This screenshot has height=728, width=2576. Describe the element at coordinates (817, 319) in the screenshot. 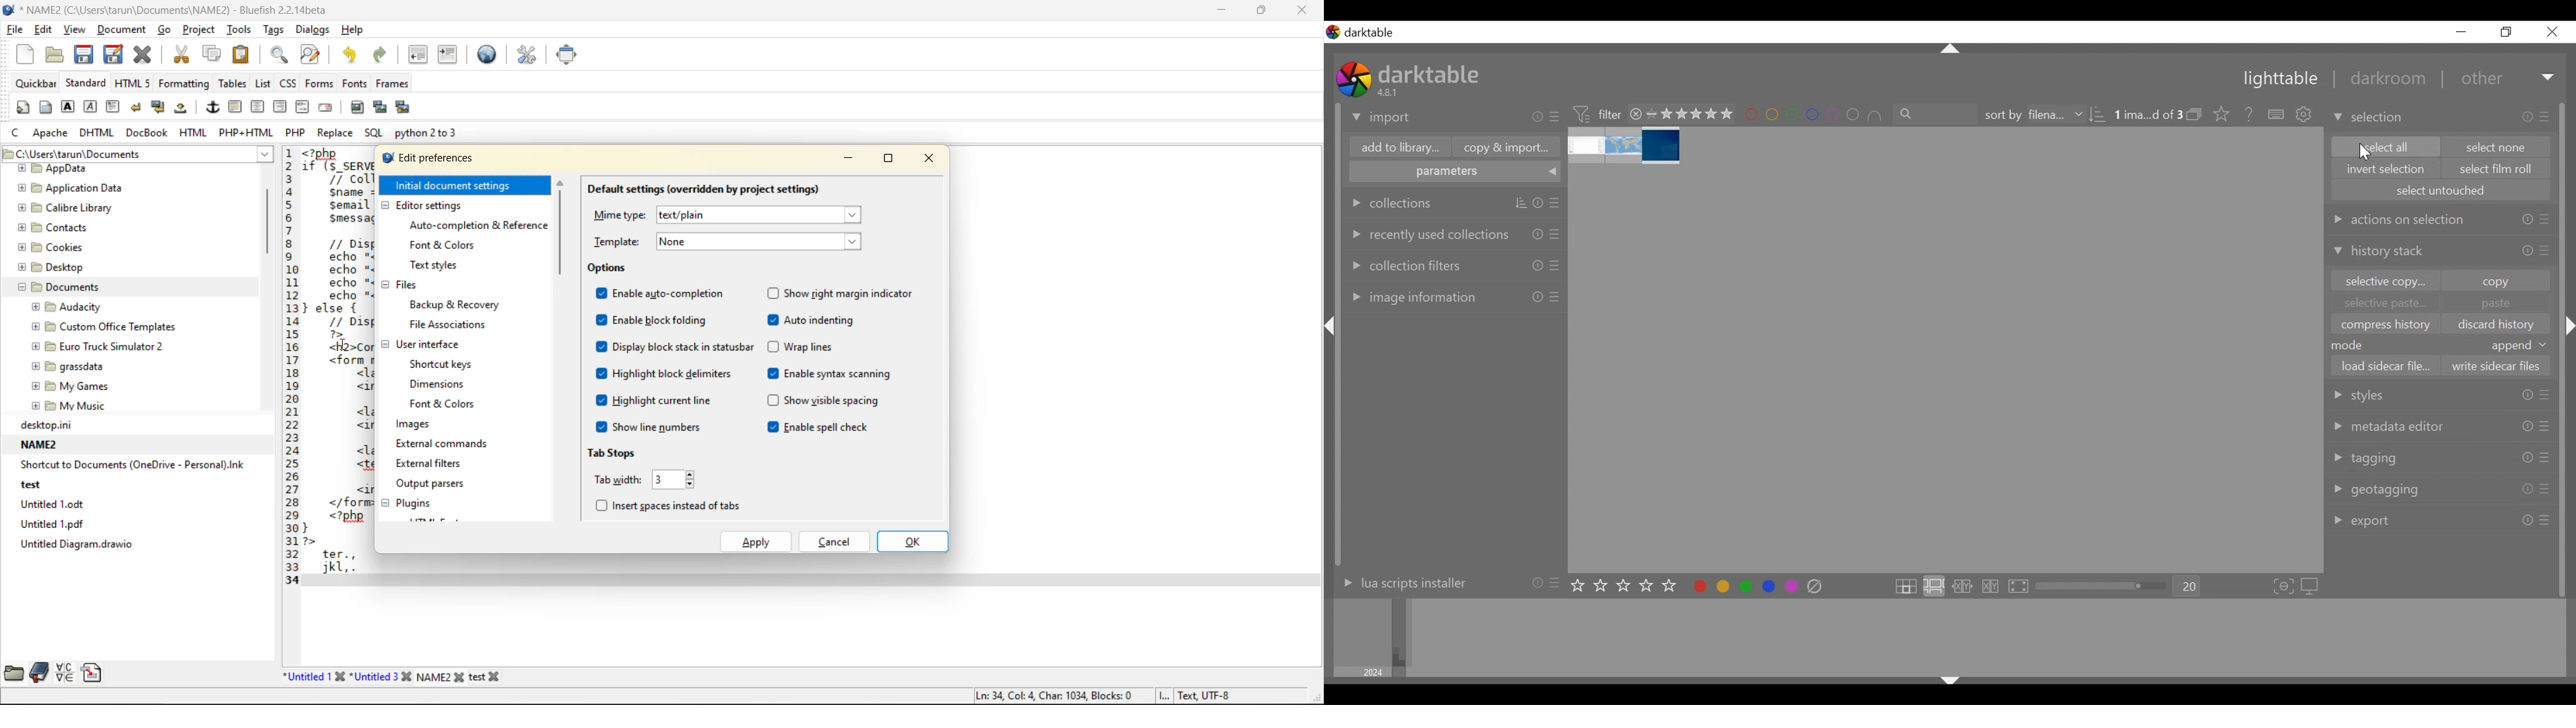

I see `auto indenting` at that location.